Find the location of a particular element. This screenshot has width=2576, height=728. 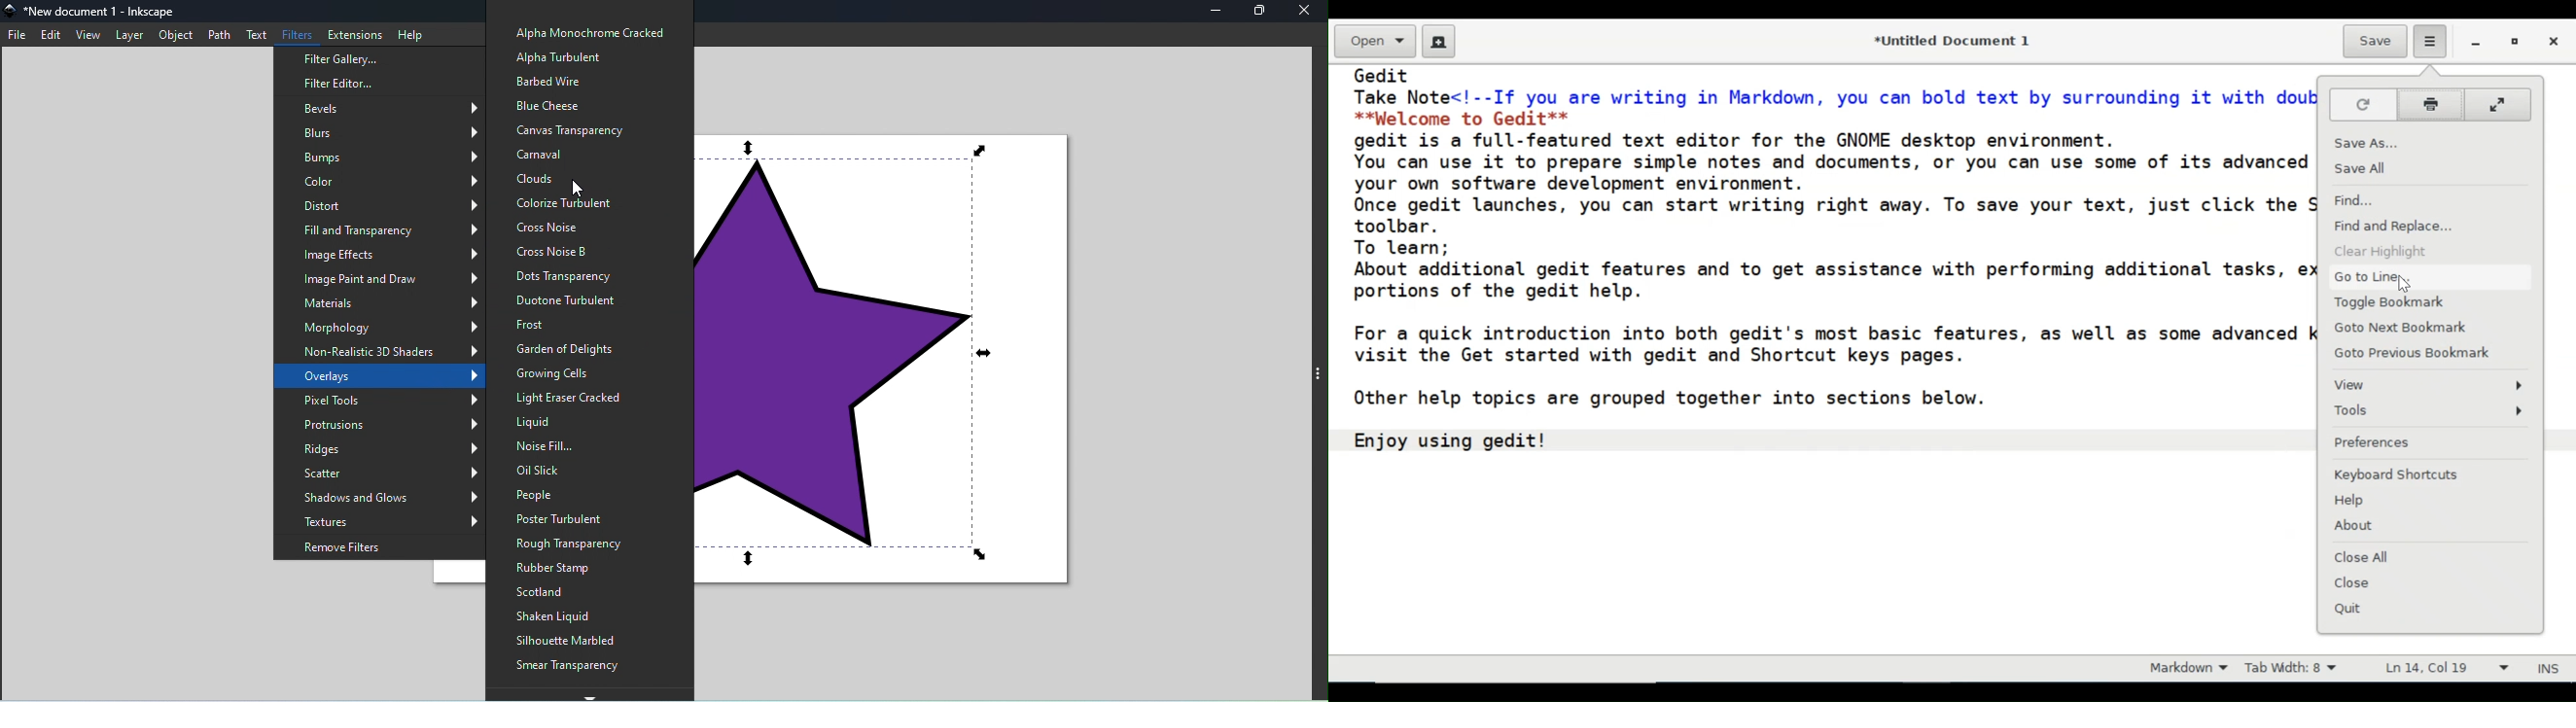

gedit is a full-featured text editor for the GNOME desktop environment. is located at coordinates (1744, 139).